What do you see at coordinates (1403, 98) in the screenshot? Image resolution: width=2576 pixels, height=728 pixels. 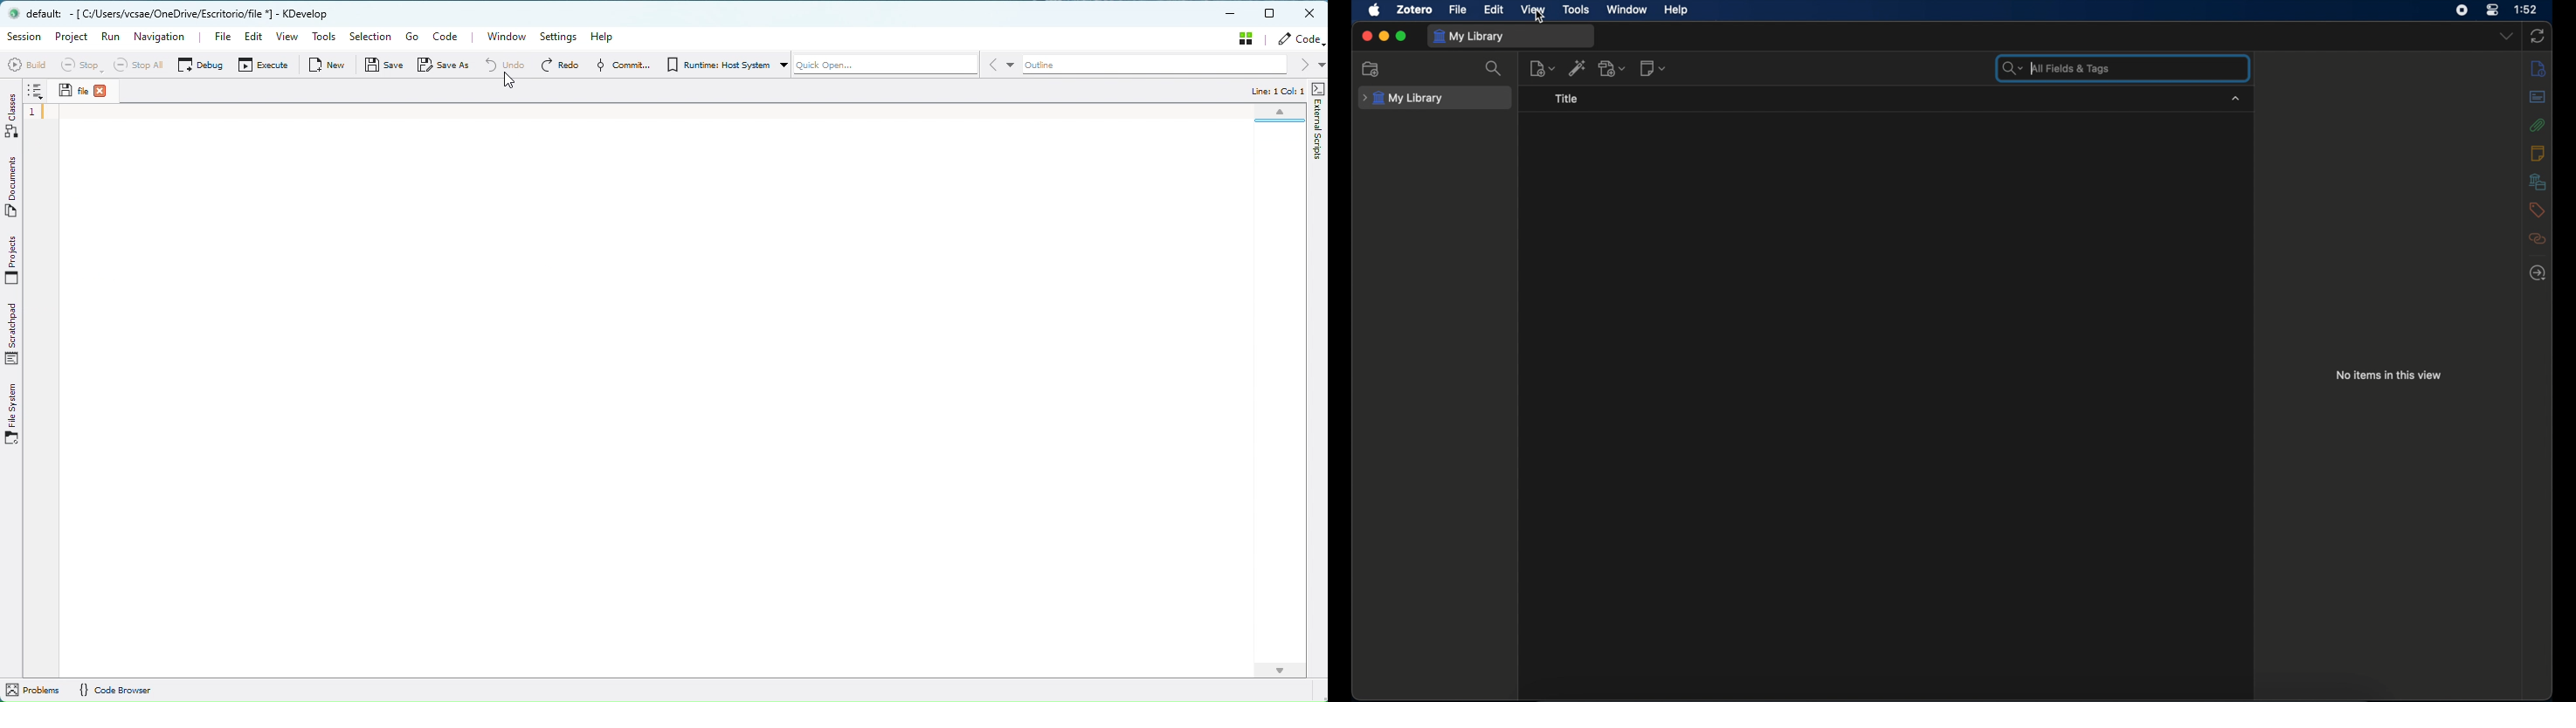 I see `my library` at bounding box center [1403, 98].